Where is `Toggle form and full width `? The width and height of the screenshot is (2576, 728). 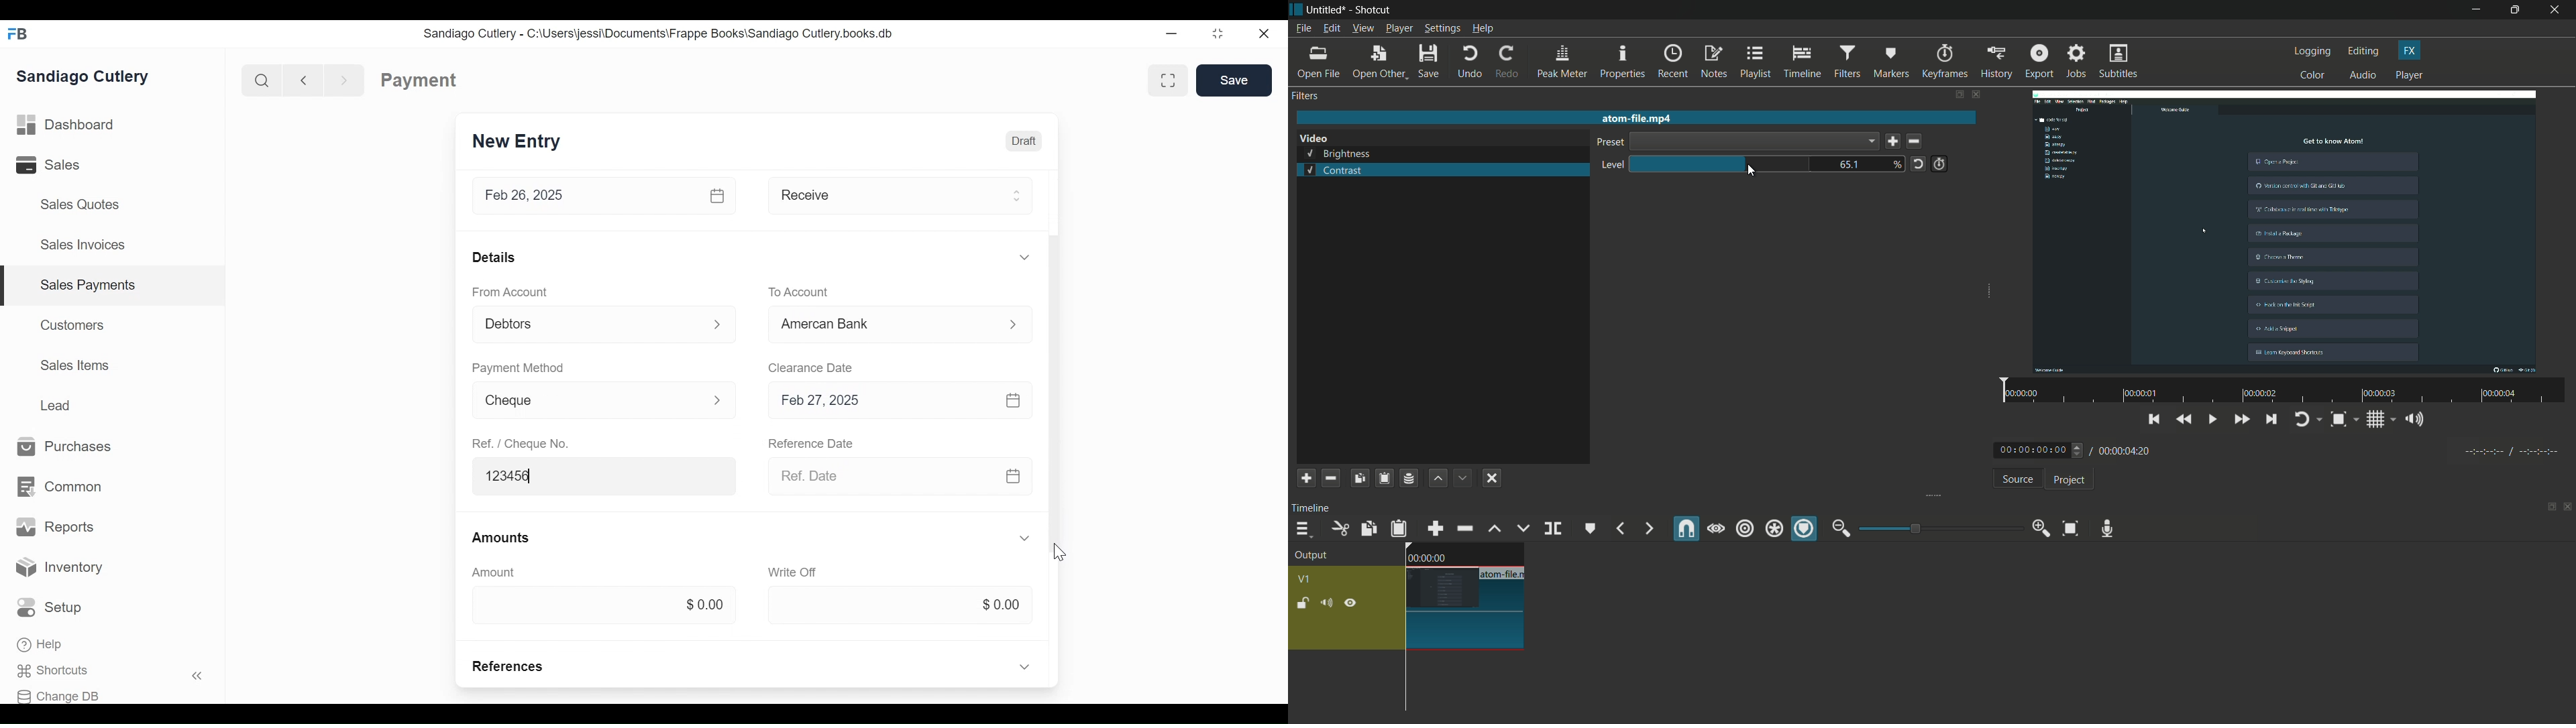
Toggle form and full width  is located at coordinates (1173, 78).